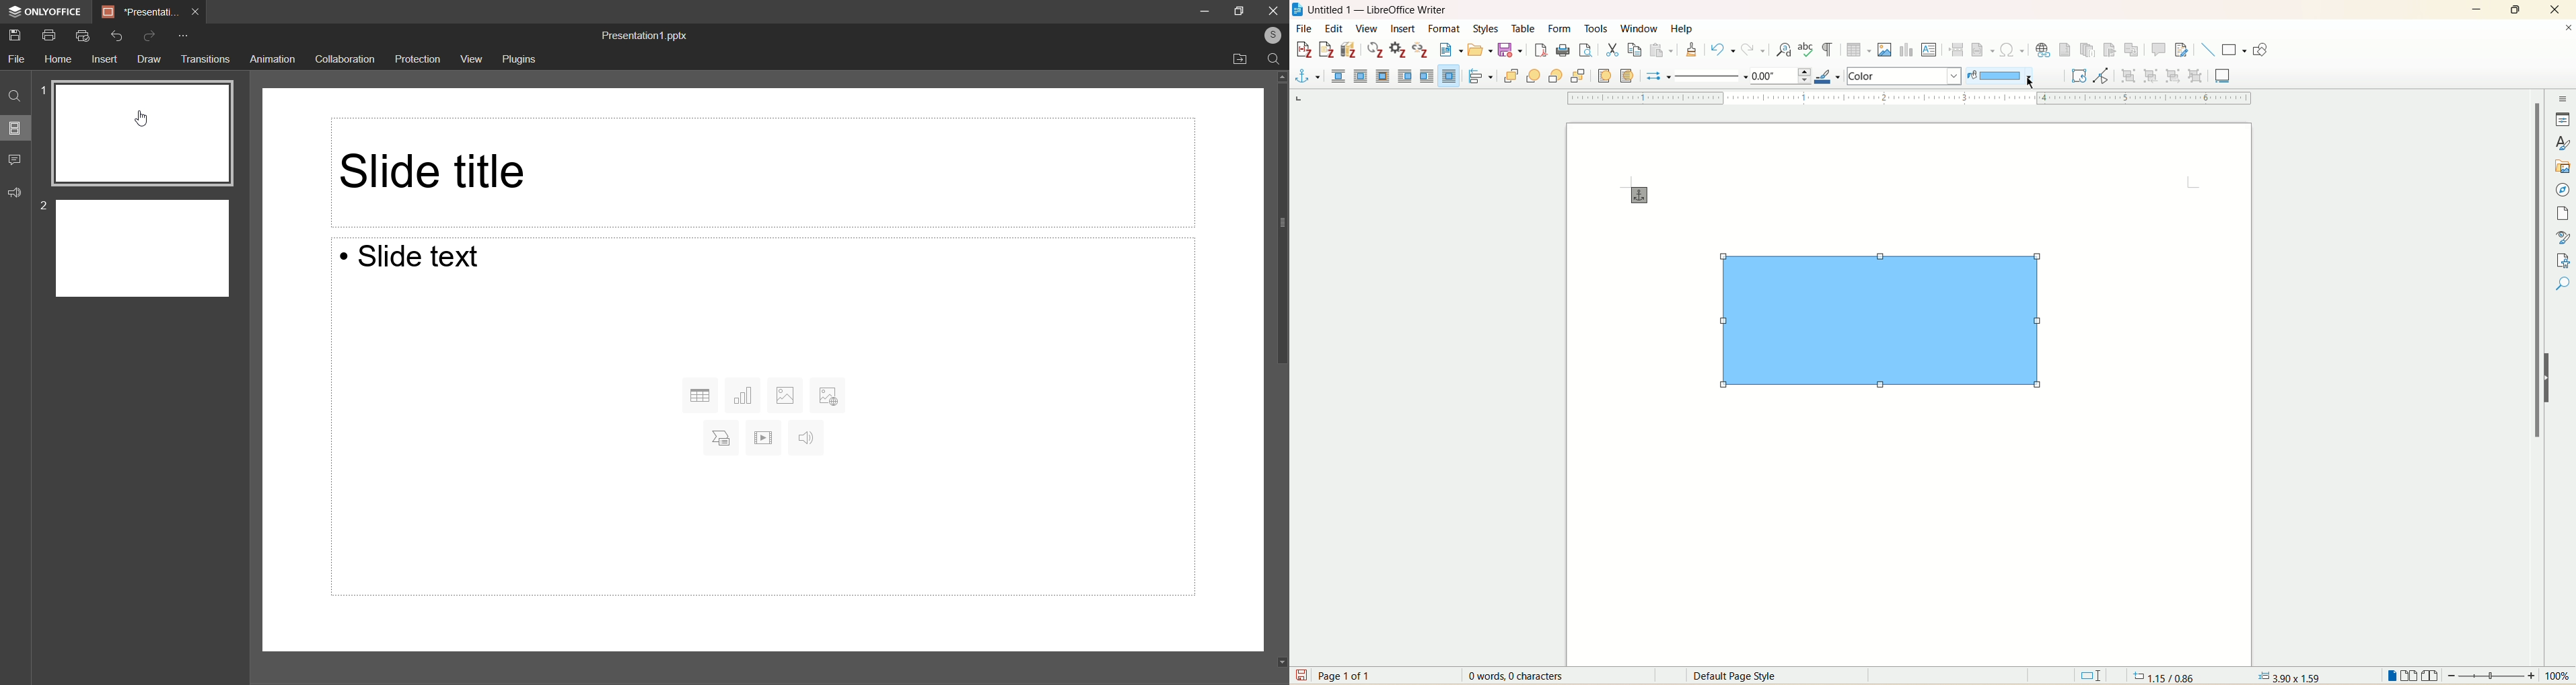 The image size is (2576, 700). Describe the element at coordinates (196, 11) in the screenshot. I see `Close Tab` at that location.